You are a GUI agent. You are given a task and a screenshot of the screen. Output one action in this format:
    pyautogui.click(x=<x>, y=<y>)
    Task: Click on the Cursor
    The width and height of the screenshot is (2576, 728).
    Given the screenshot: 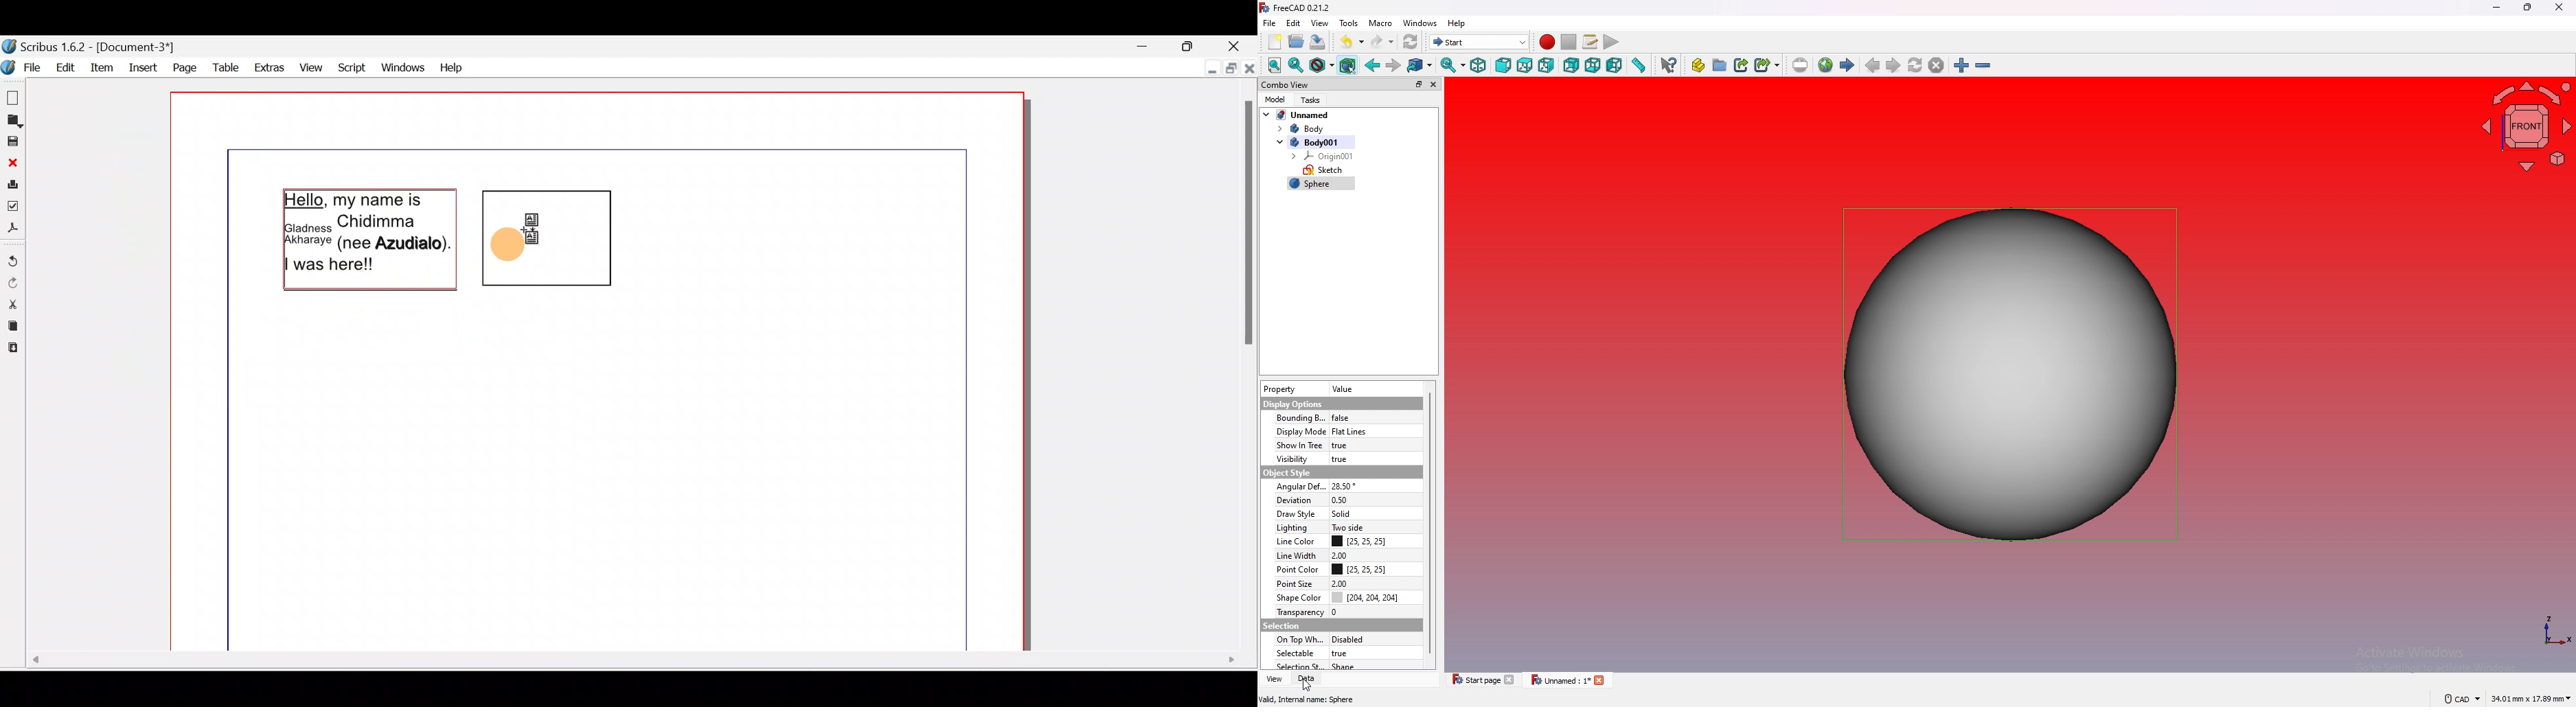 What is the action you would take?
    pyautogui.click(x=521, y=233)
    